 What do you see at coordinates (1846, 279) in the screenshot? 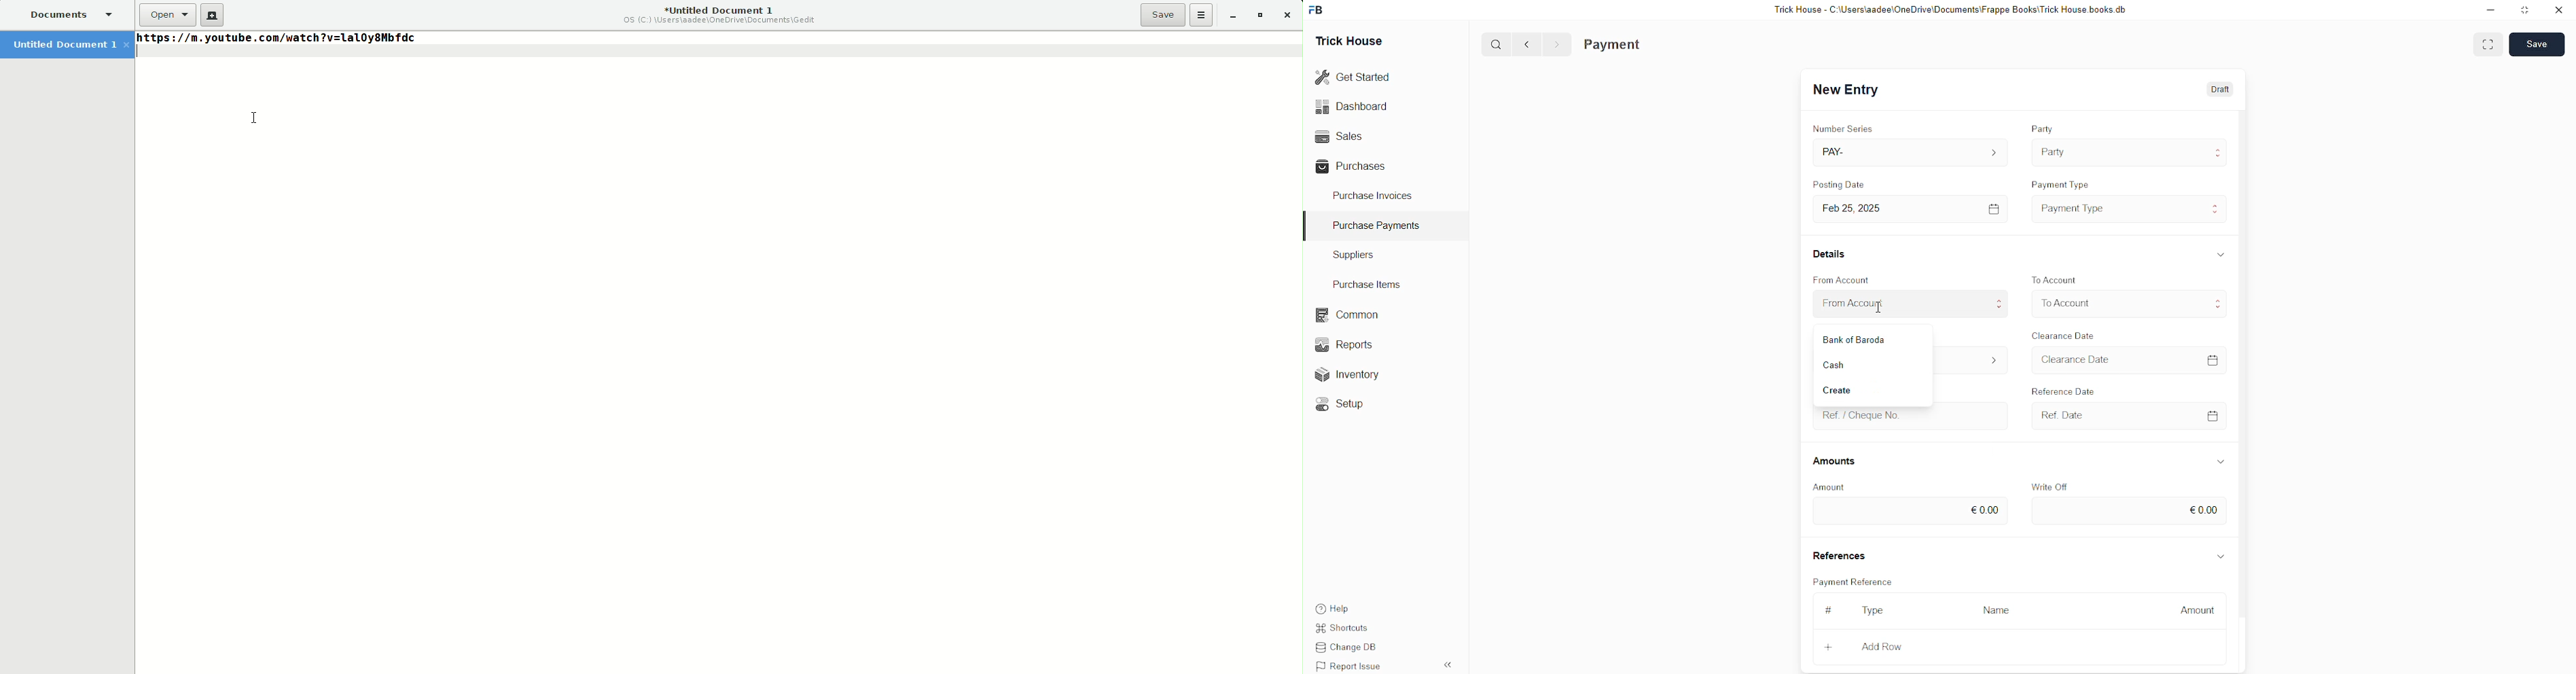
I see `From Account` at bounding box center [1846, 279].